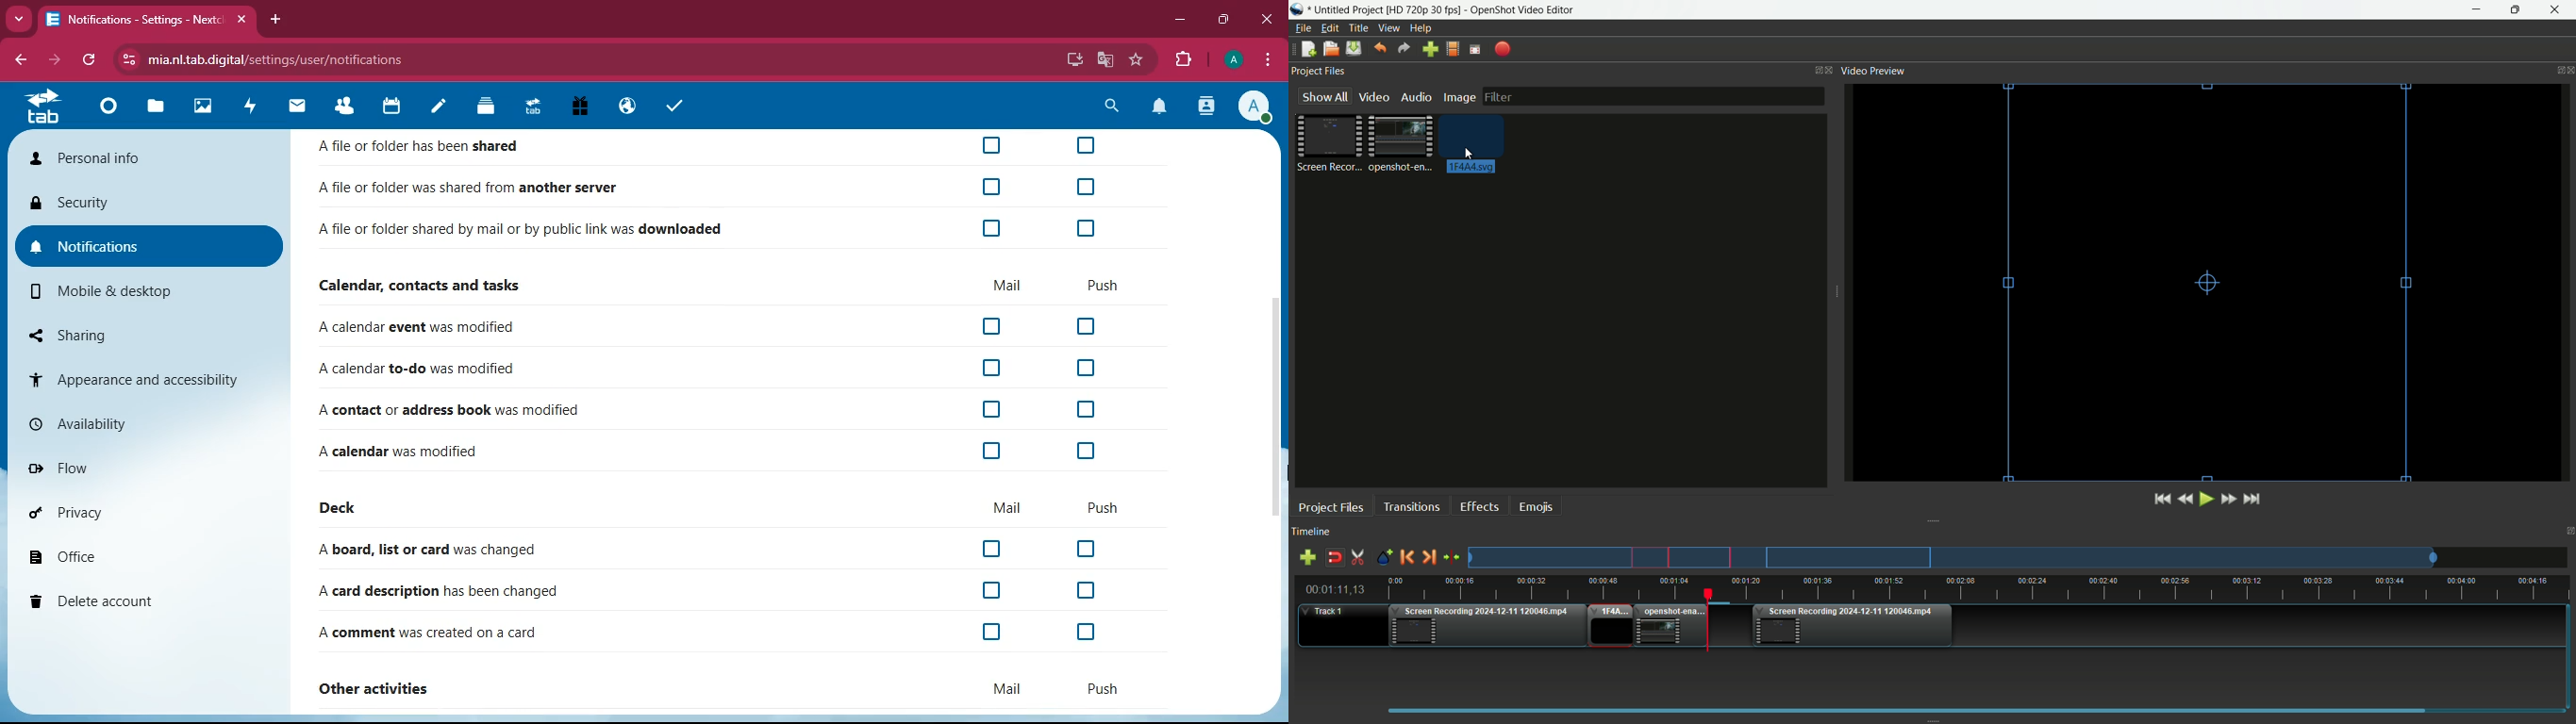 The image size is (2576, 728). What do you see at coordinates (345, 107) in the screenshot?
I see `Contacts` at bounding box center [345, 107].